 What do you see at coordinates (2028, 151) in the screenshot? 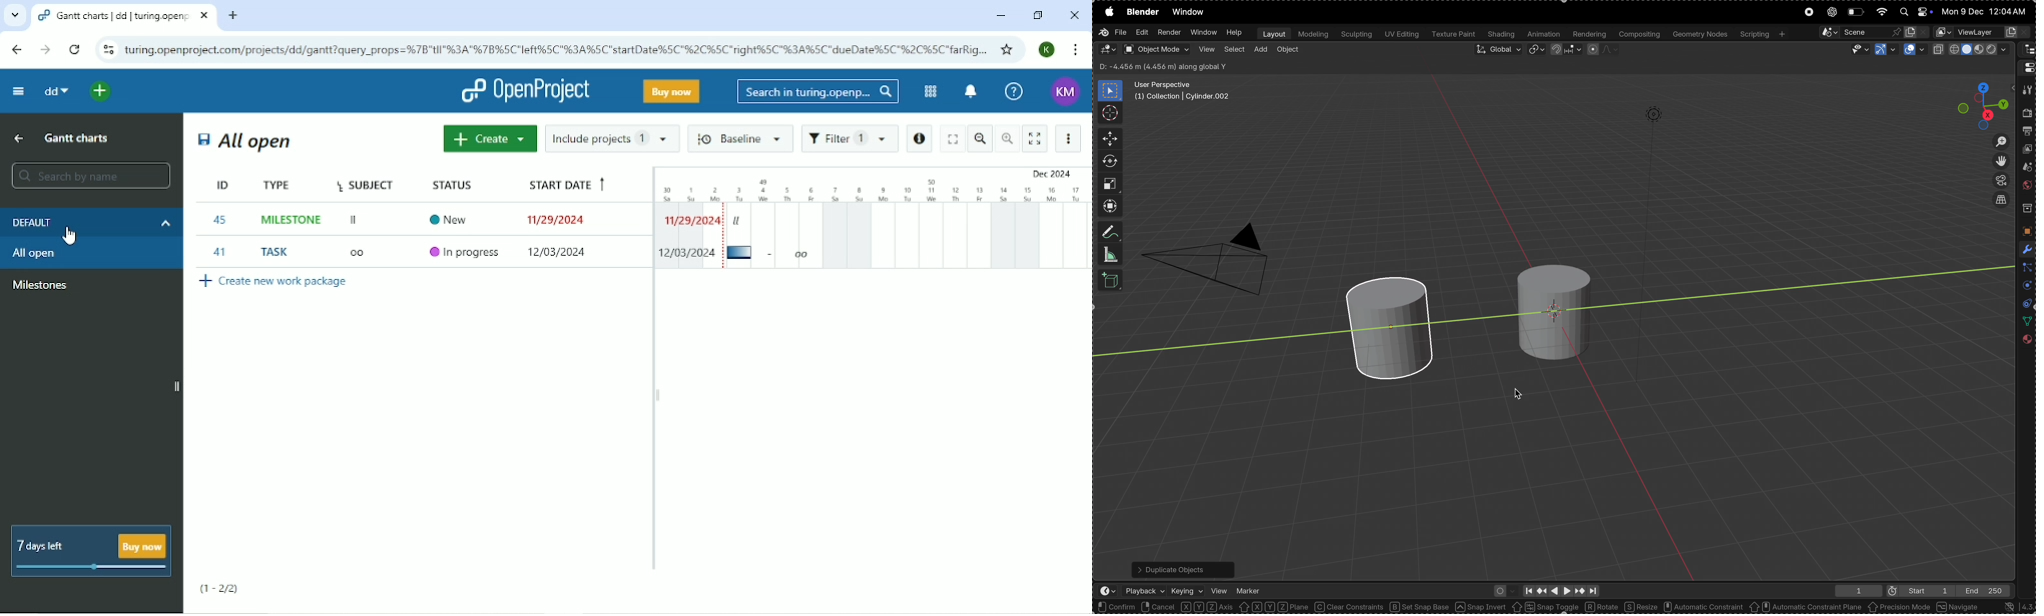
I see `view layer` at bounding box center [2028, 151].